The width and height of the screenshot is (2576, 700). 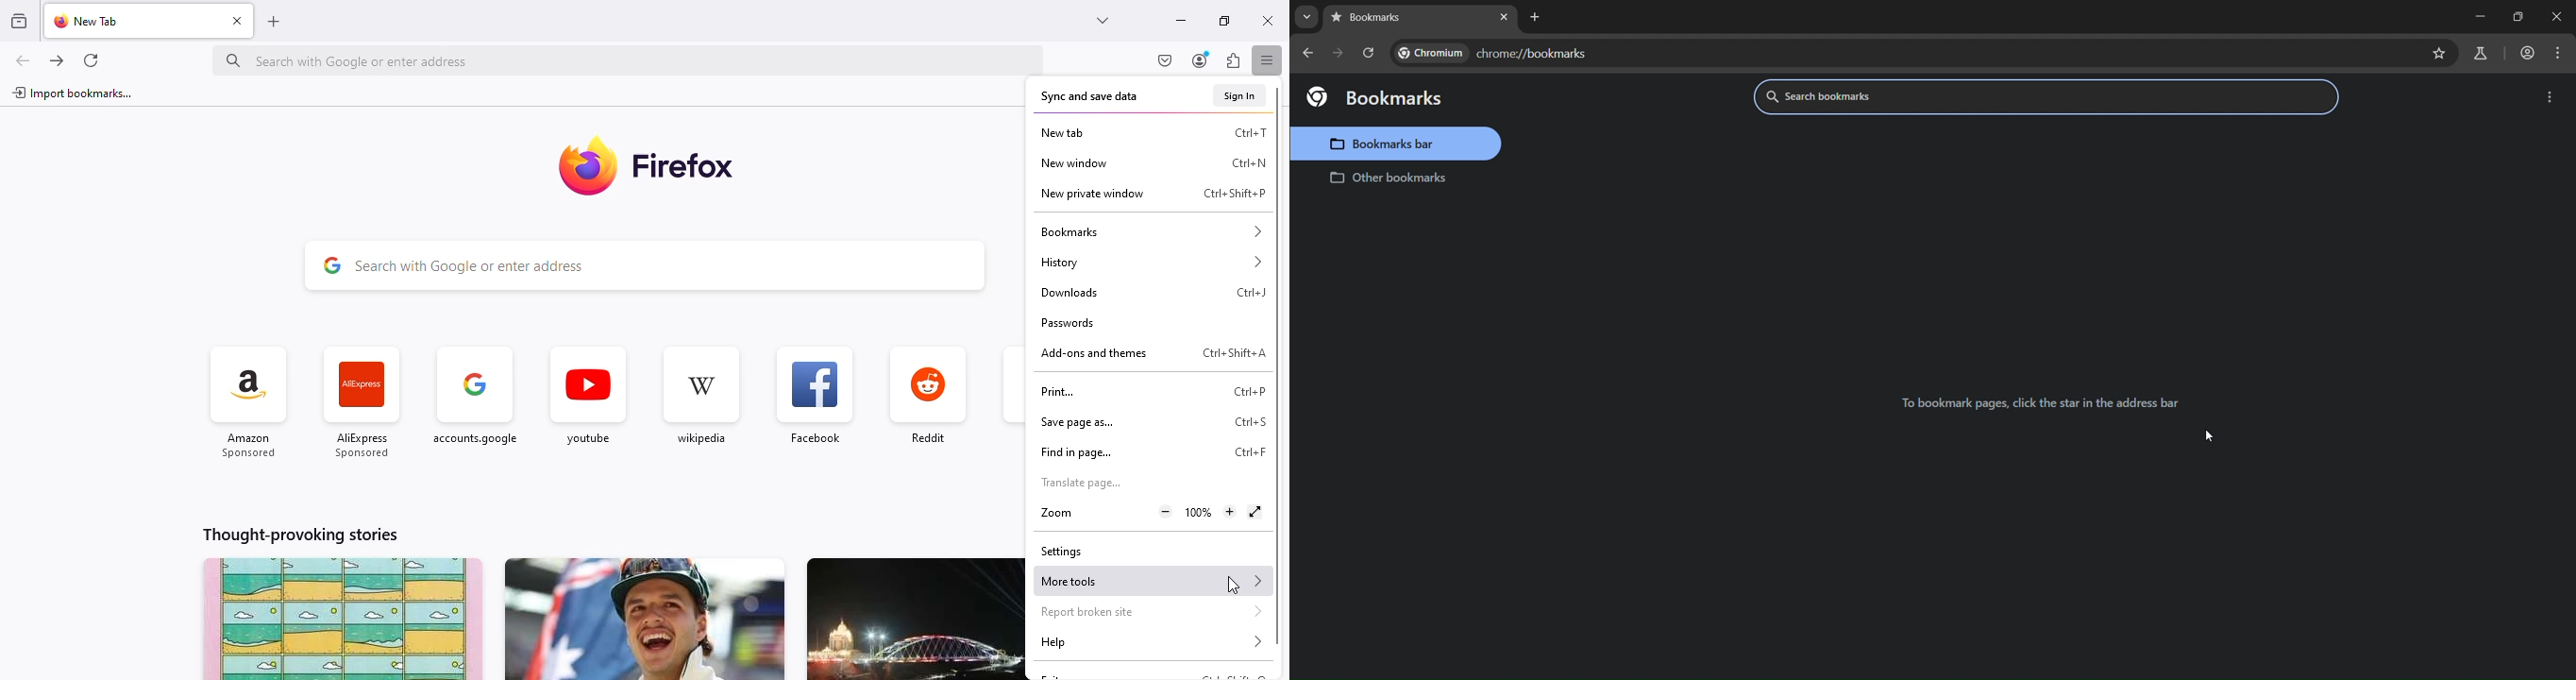 What do you see at coordinates (915, 619) in the screenshot?
I see `story` at bounding box center [915, 619].